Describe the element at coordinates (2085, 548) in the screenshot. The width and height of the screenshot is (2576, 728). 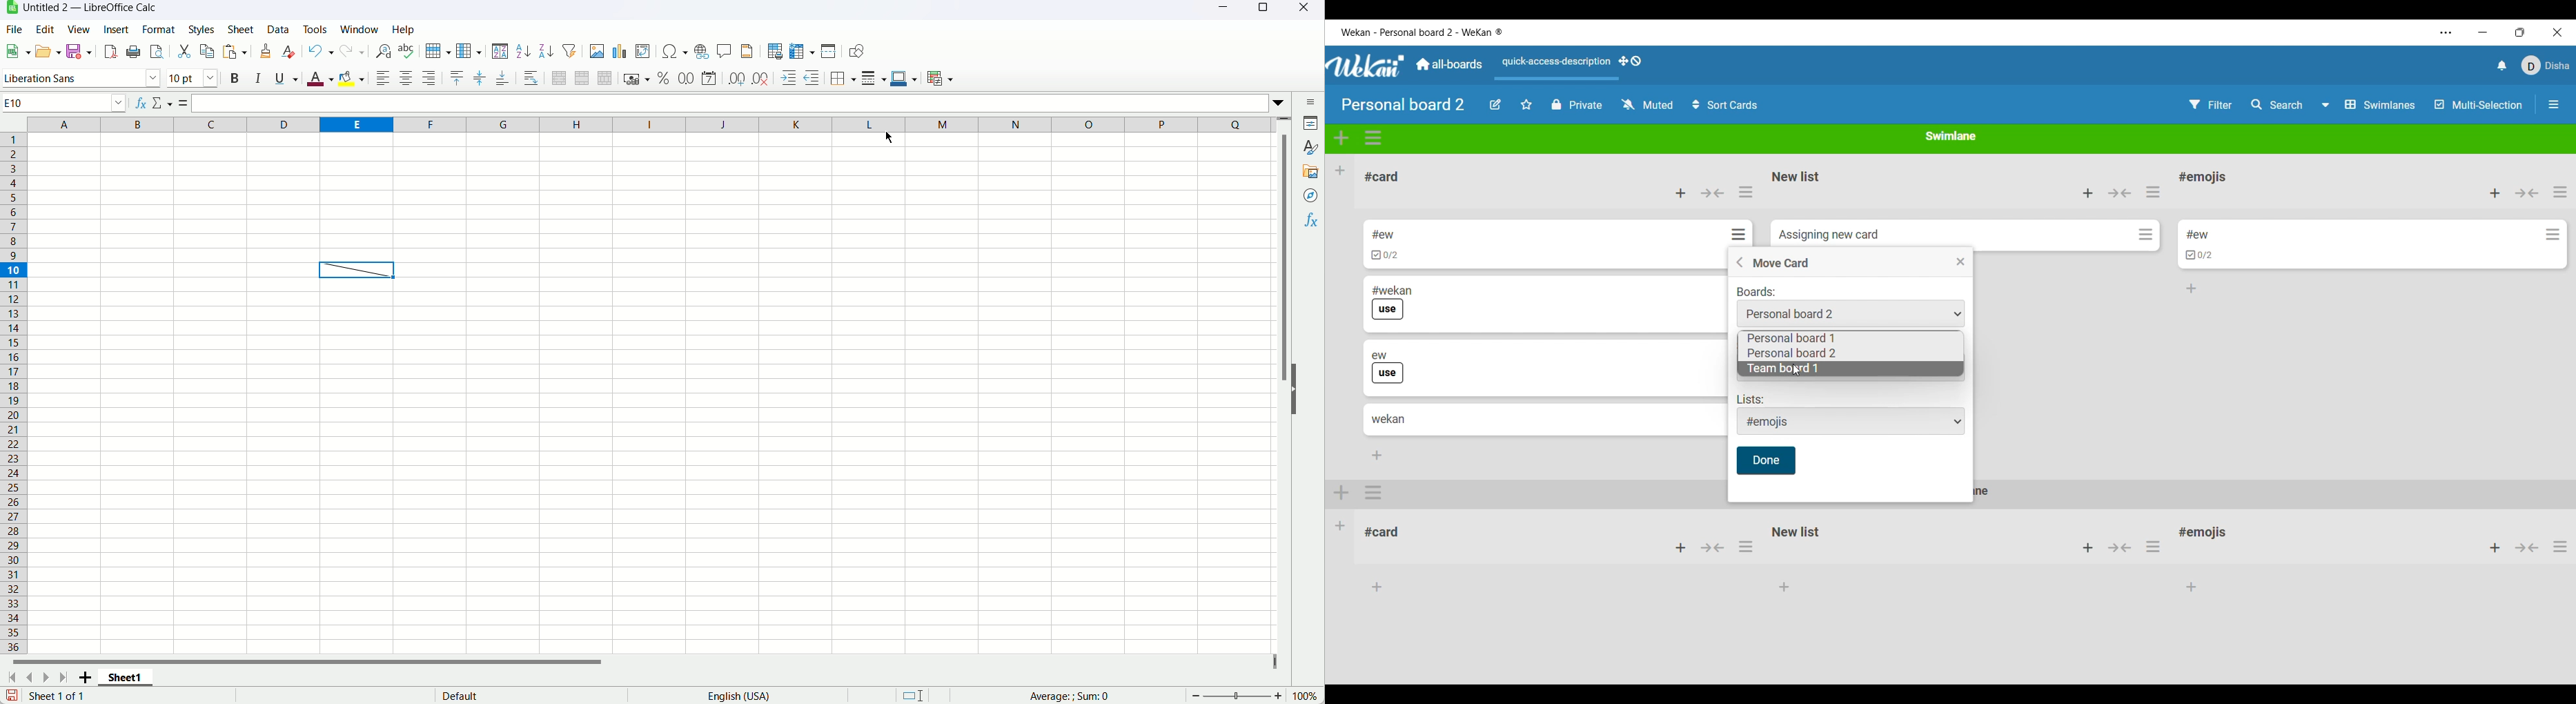
I see `add` at that location.